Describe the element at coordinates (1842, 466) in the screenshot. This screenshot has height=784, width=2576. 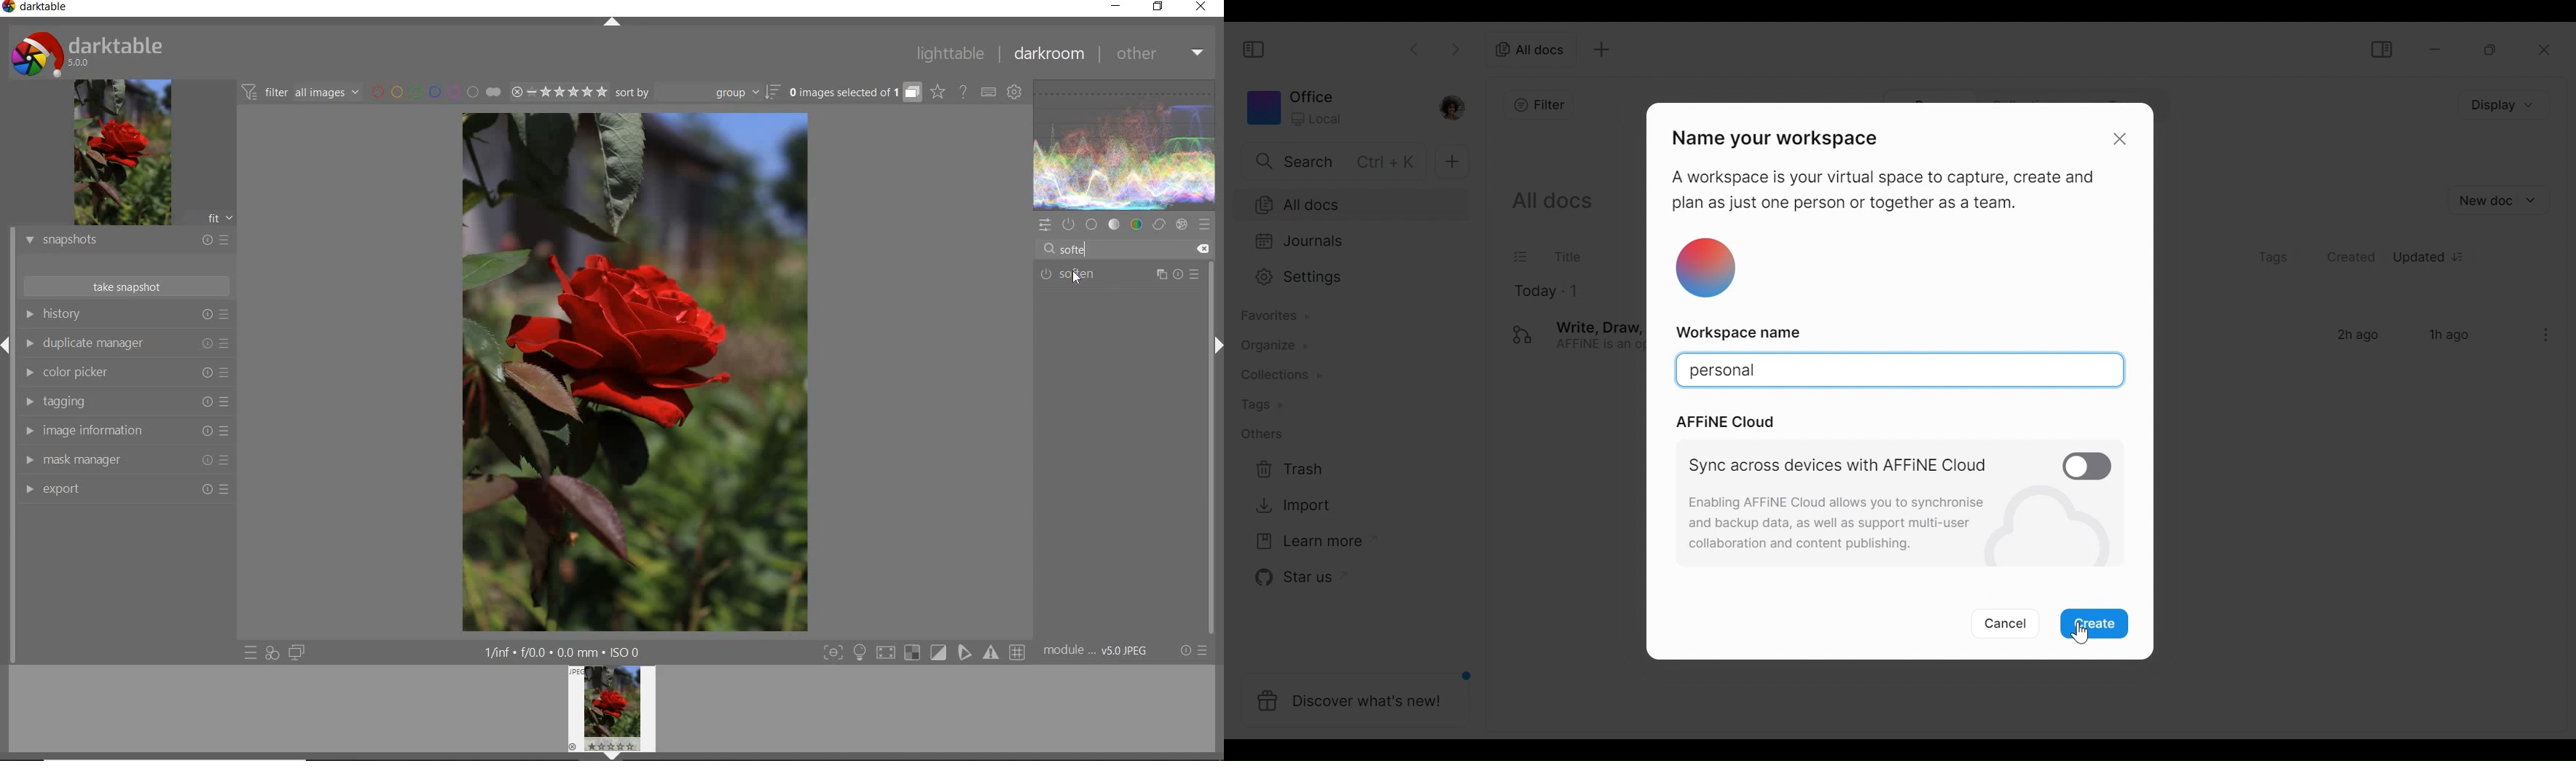
I see `Sync across devices with AFFINE Cloud` at that location.